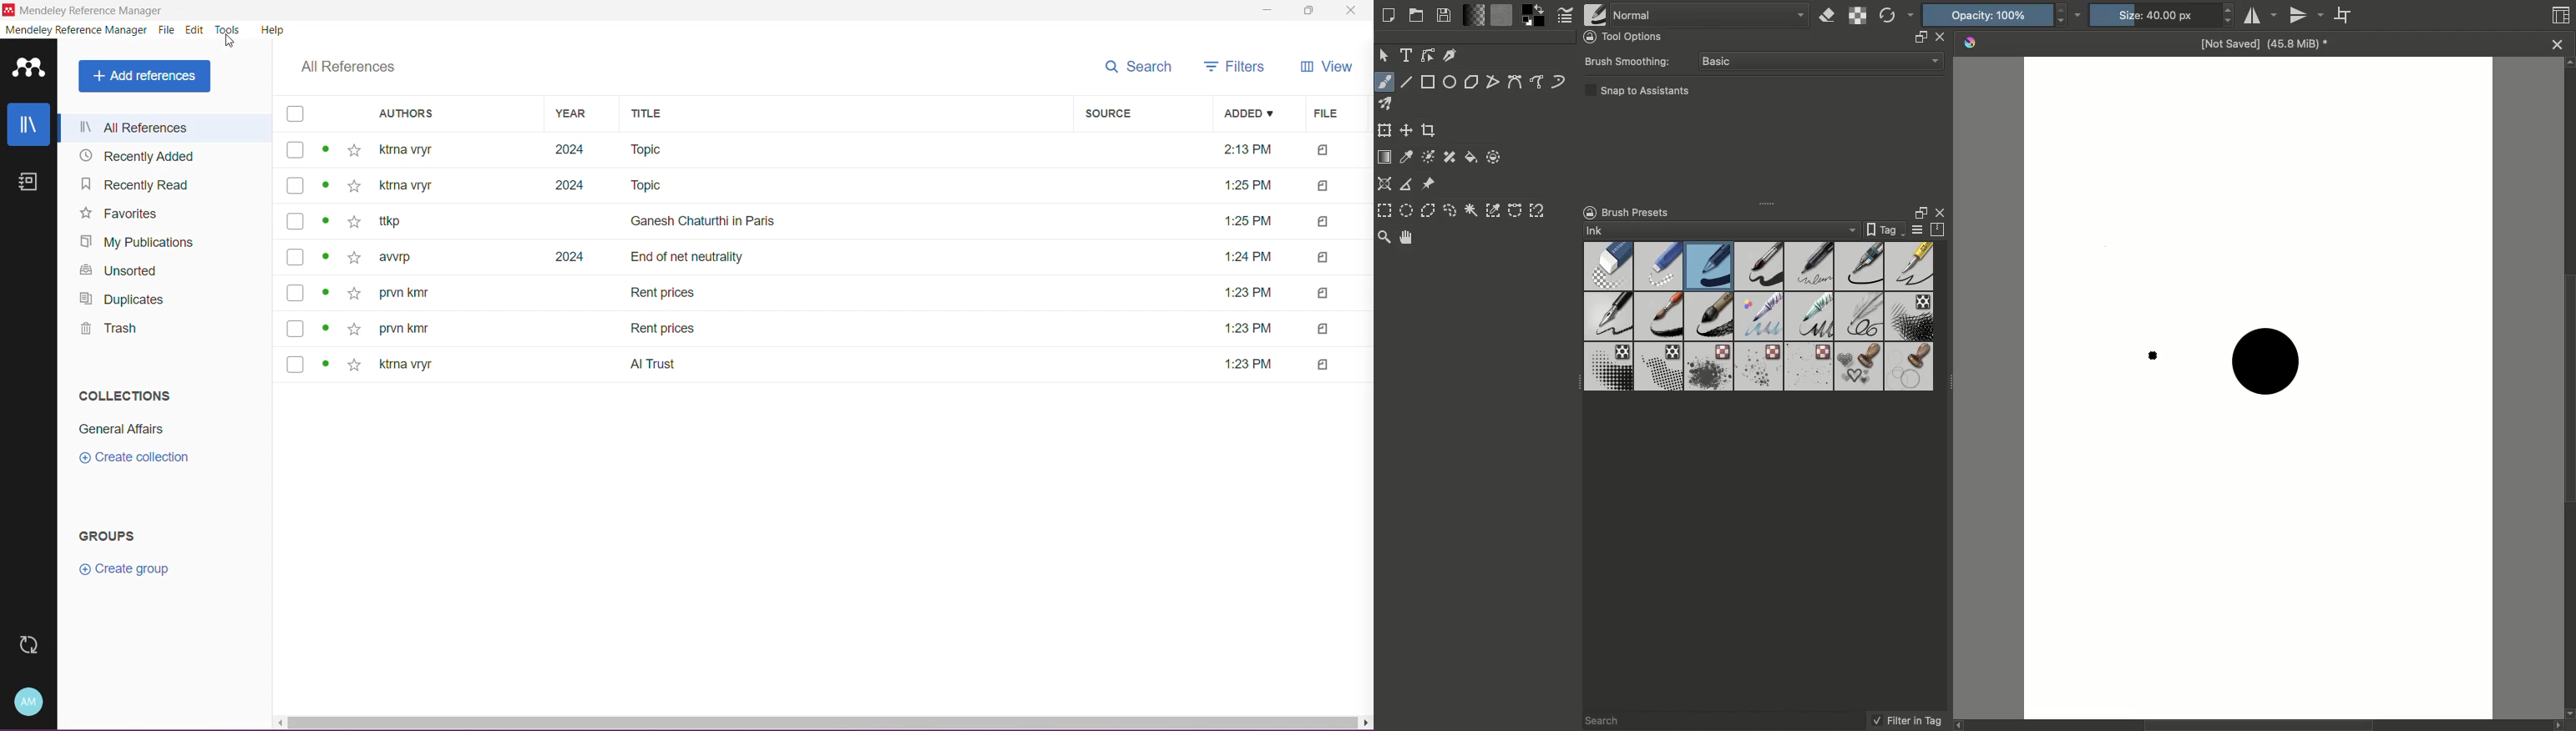 The height and width of the screenshot is (756, 2576). I want to click on file, so click(1323, 223).